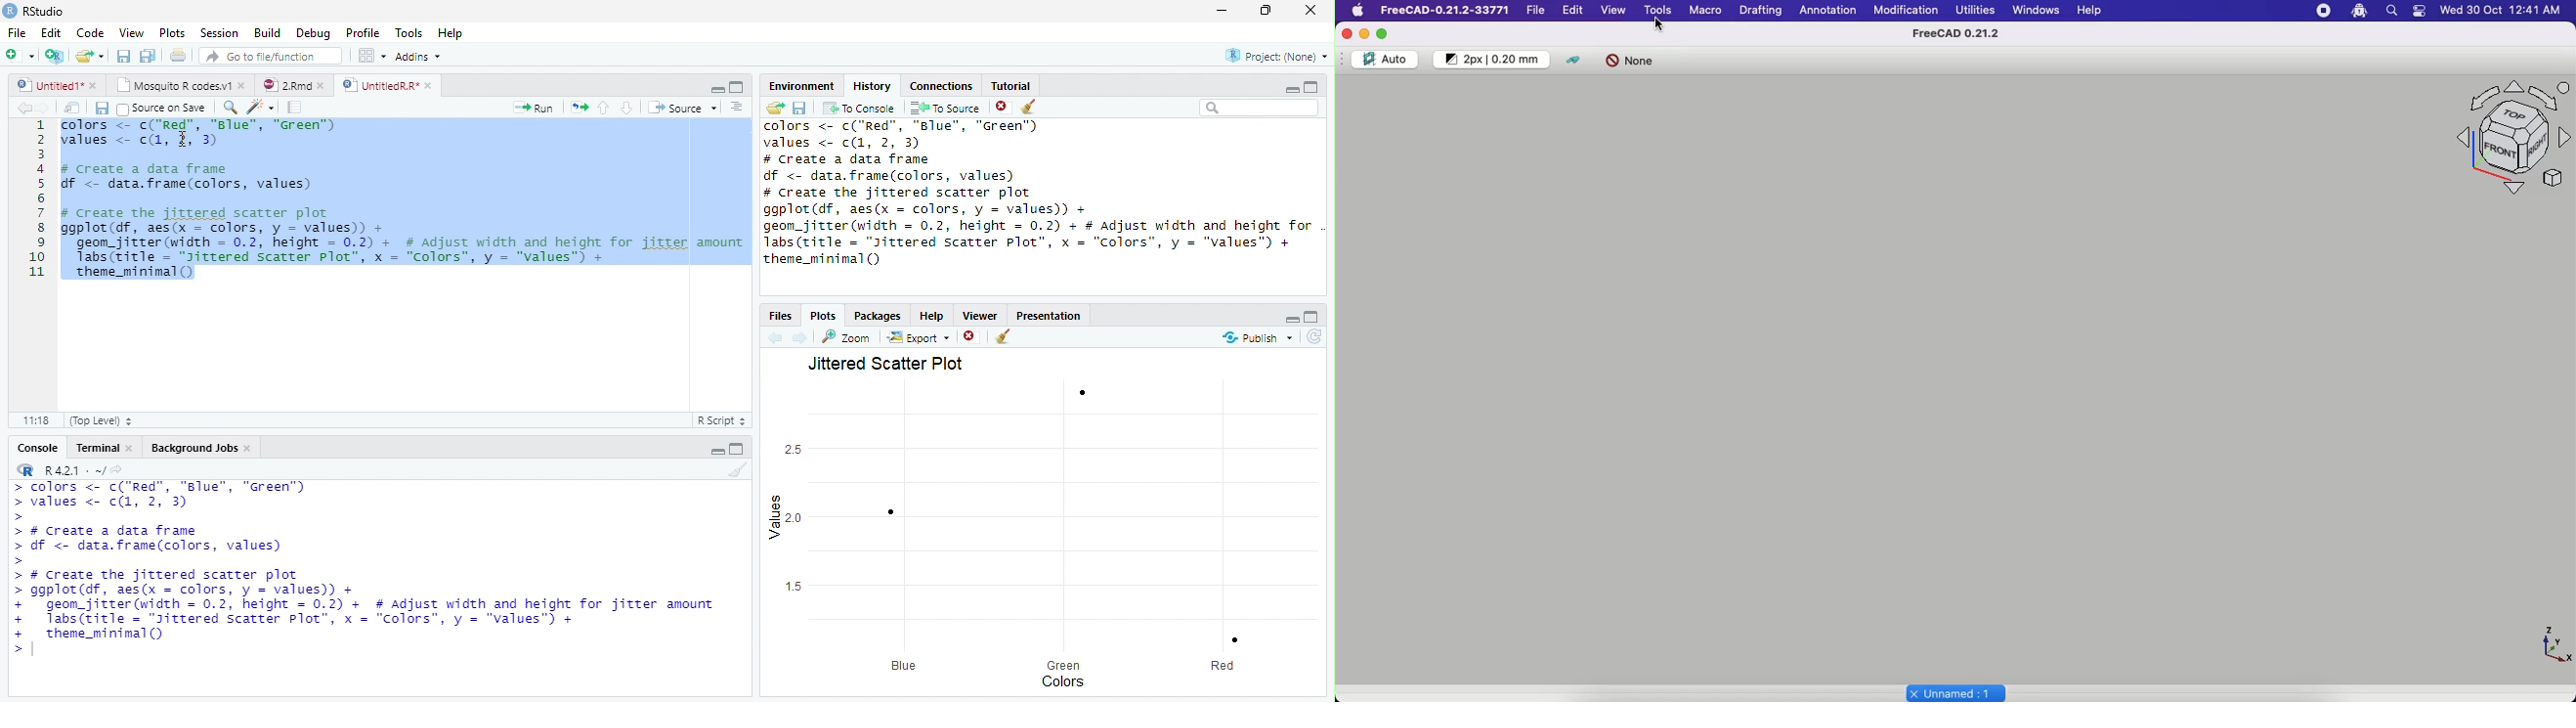 This screenshot has height=728, width=2576. I want to click on Workspace panes, so click(372, 57).